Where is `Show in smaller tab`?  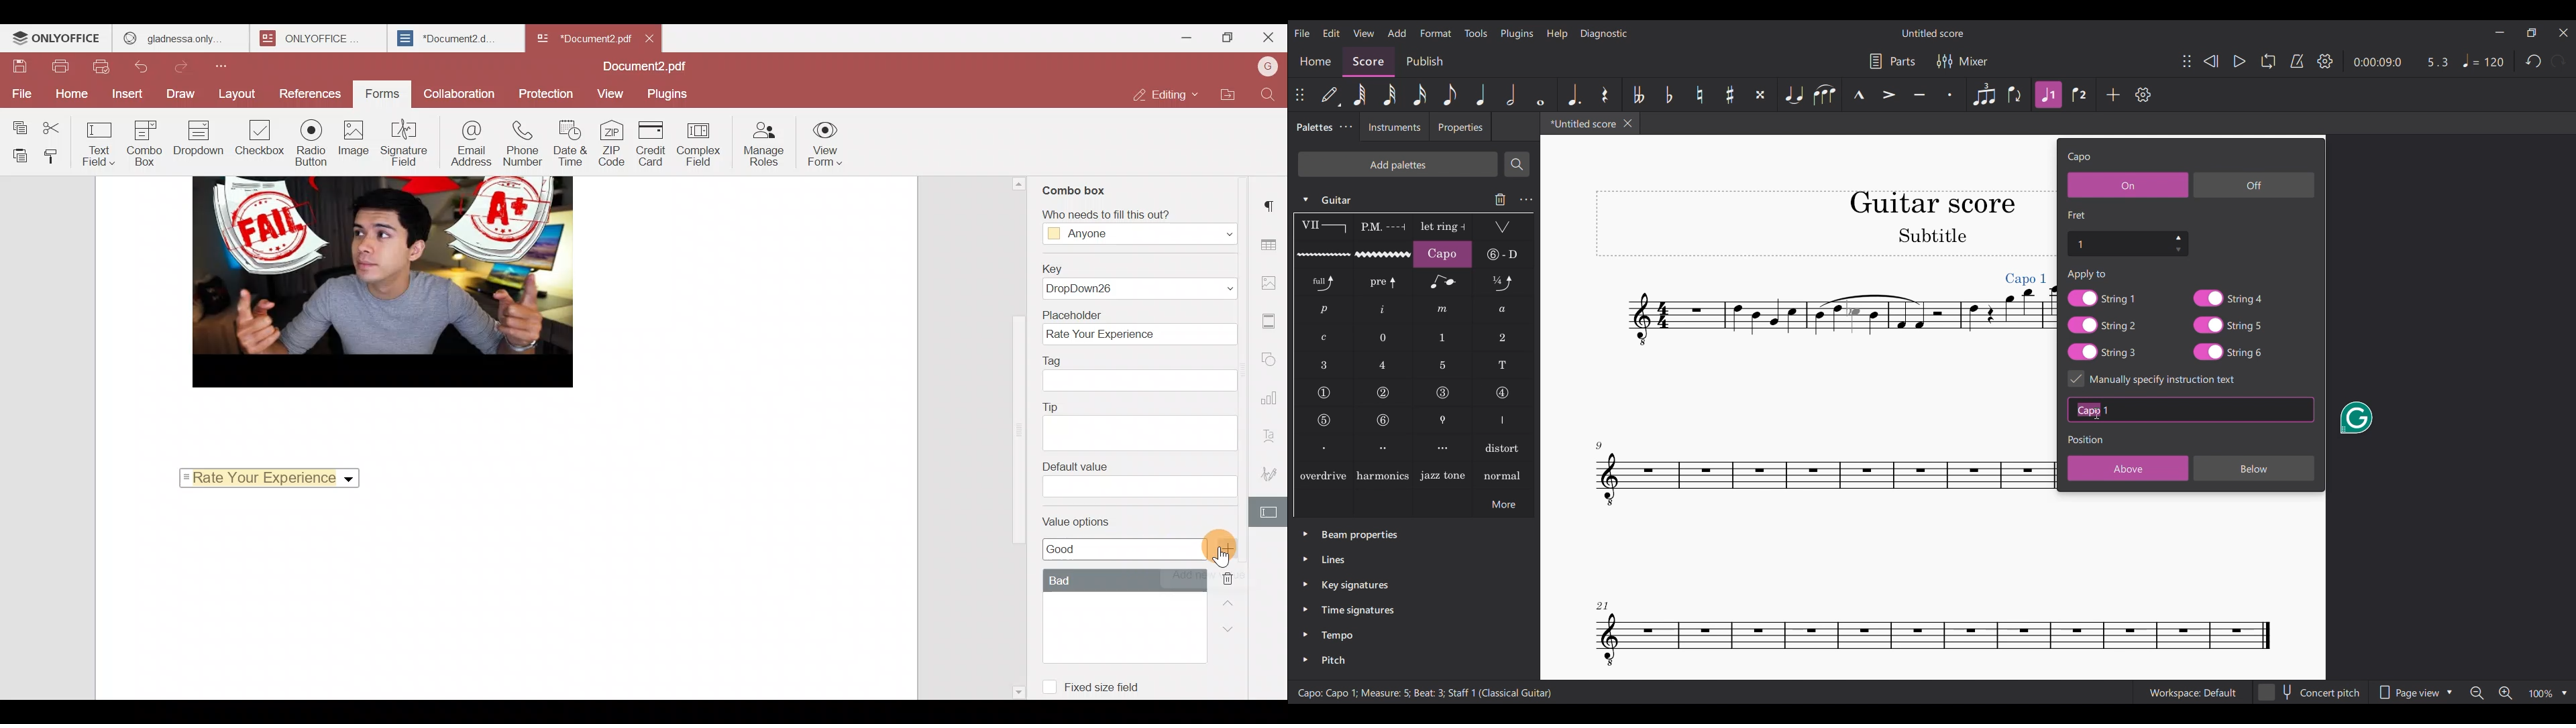
Show in smaller tab is located at coordinates (2532, 33).